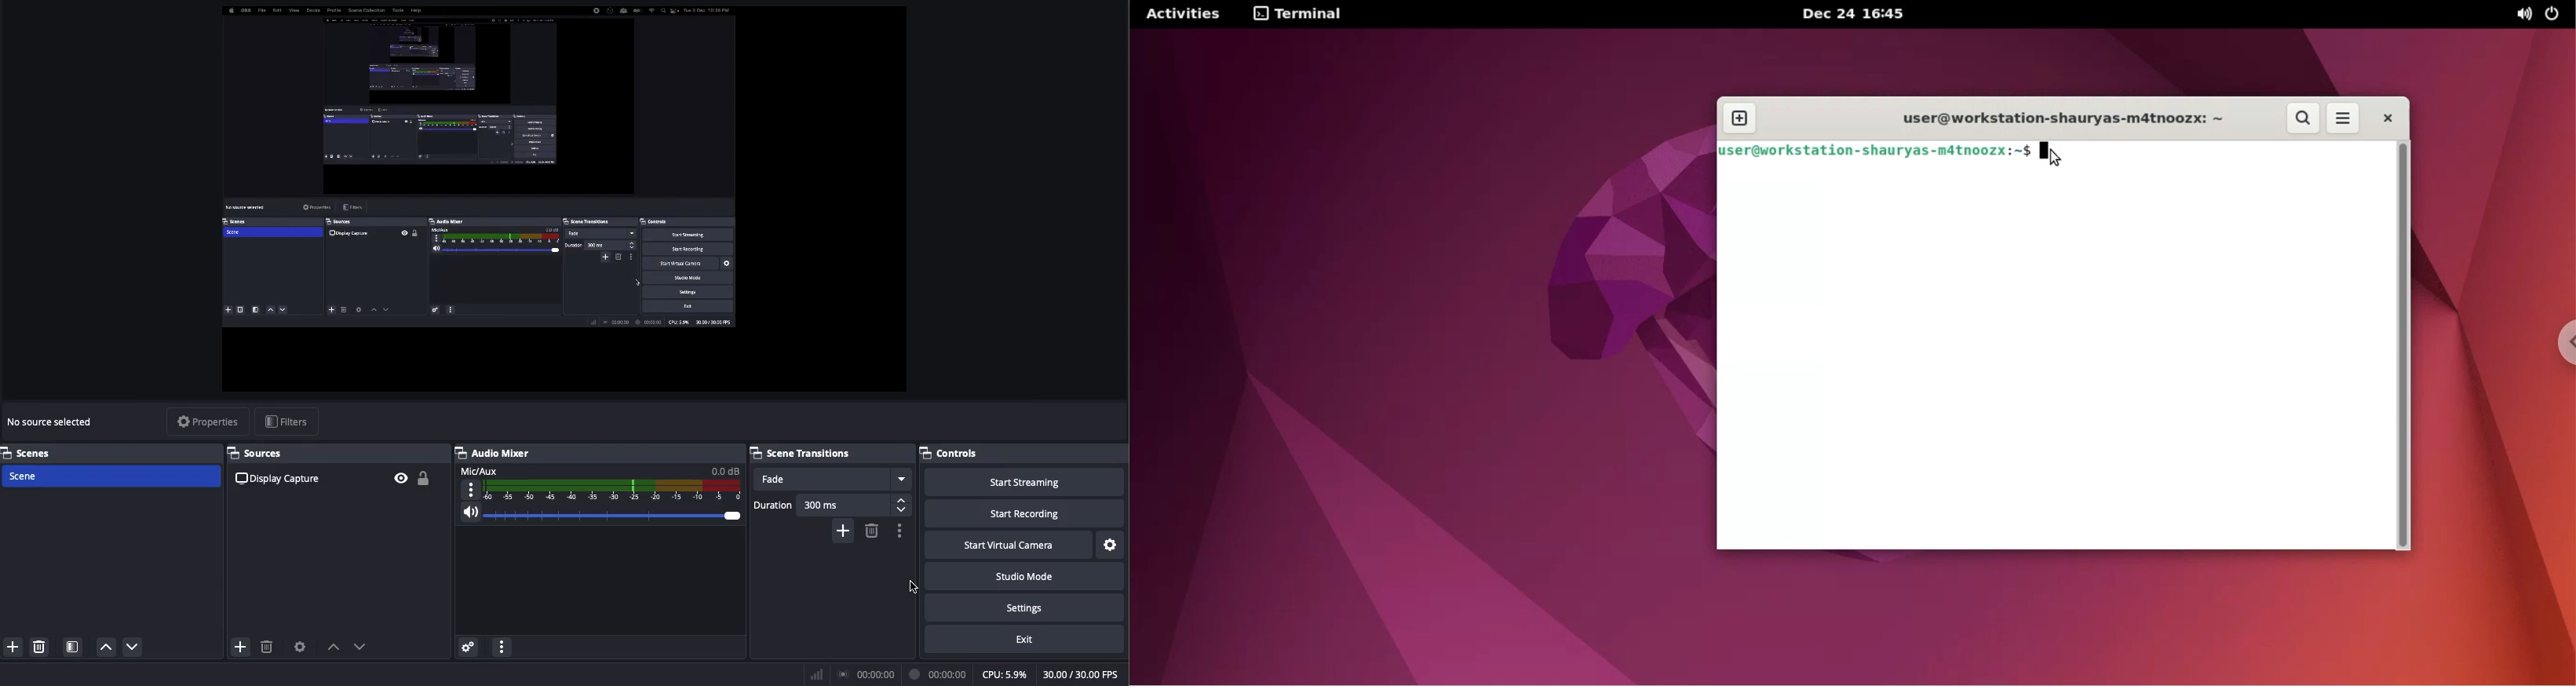  Describe the element at coordinates (286, 422) in the screenshot. I see `Filters` at that location.